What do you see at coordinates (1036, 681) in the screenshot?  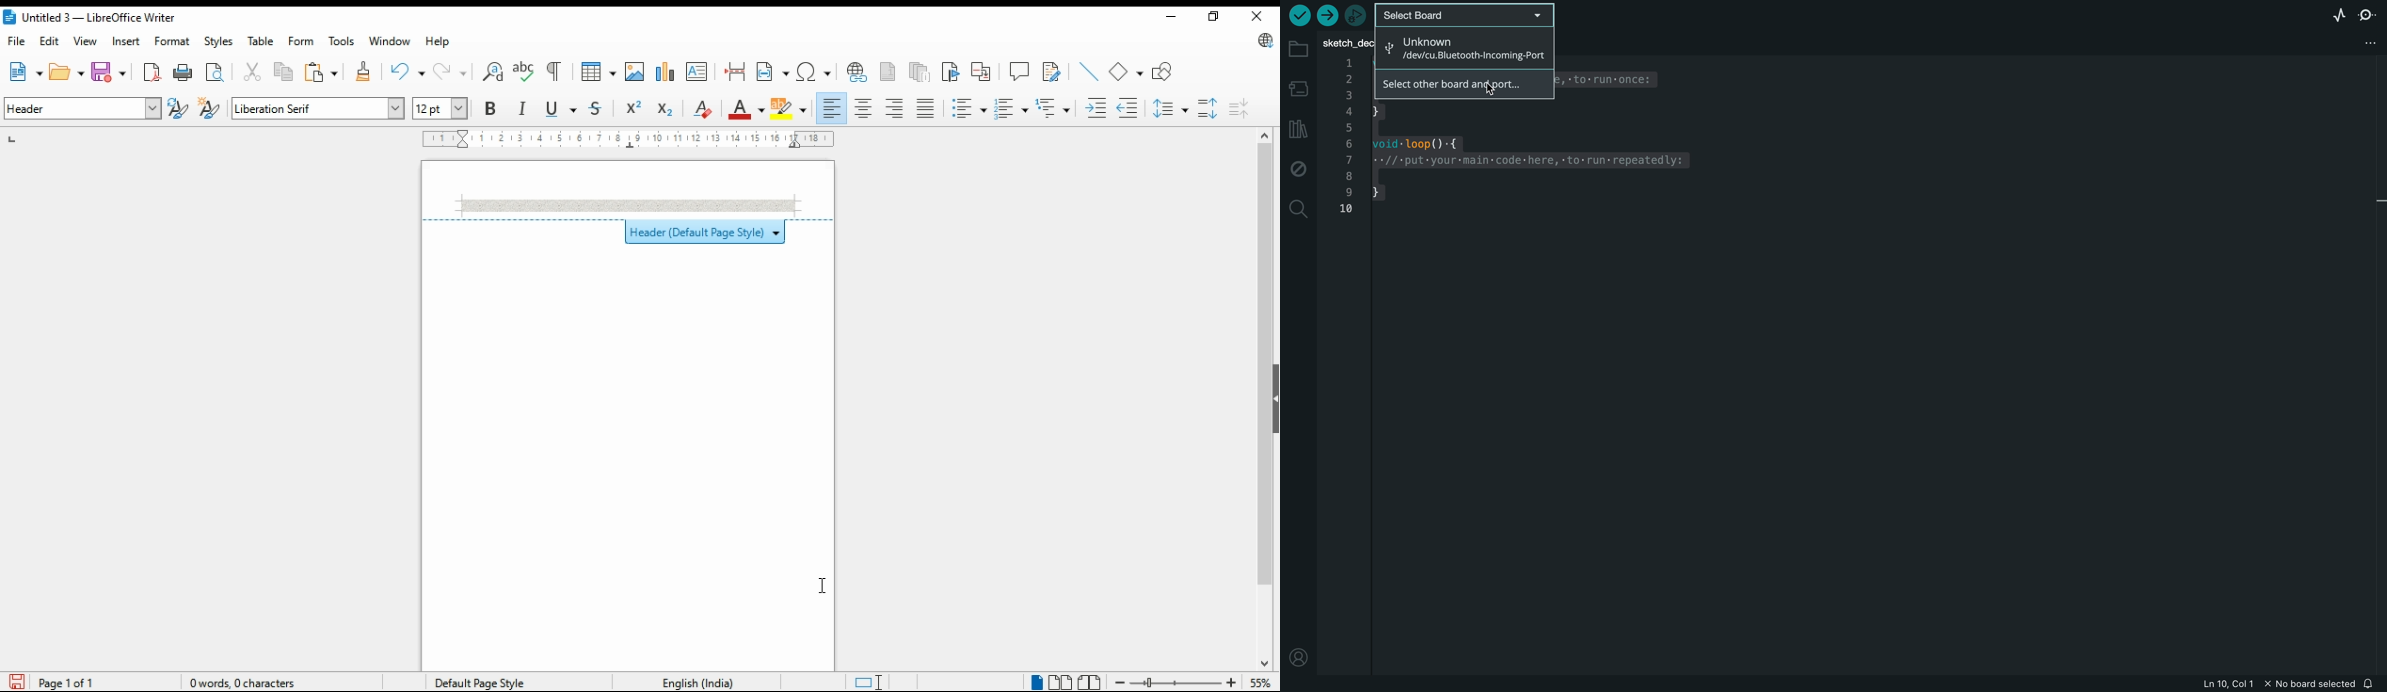 I see `single page view` at bounding box center [1036, 681].